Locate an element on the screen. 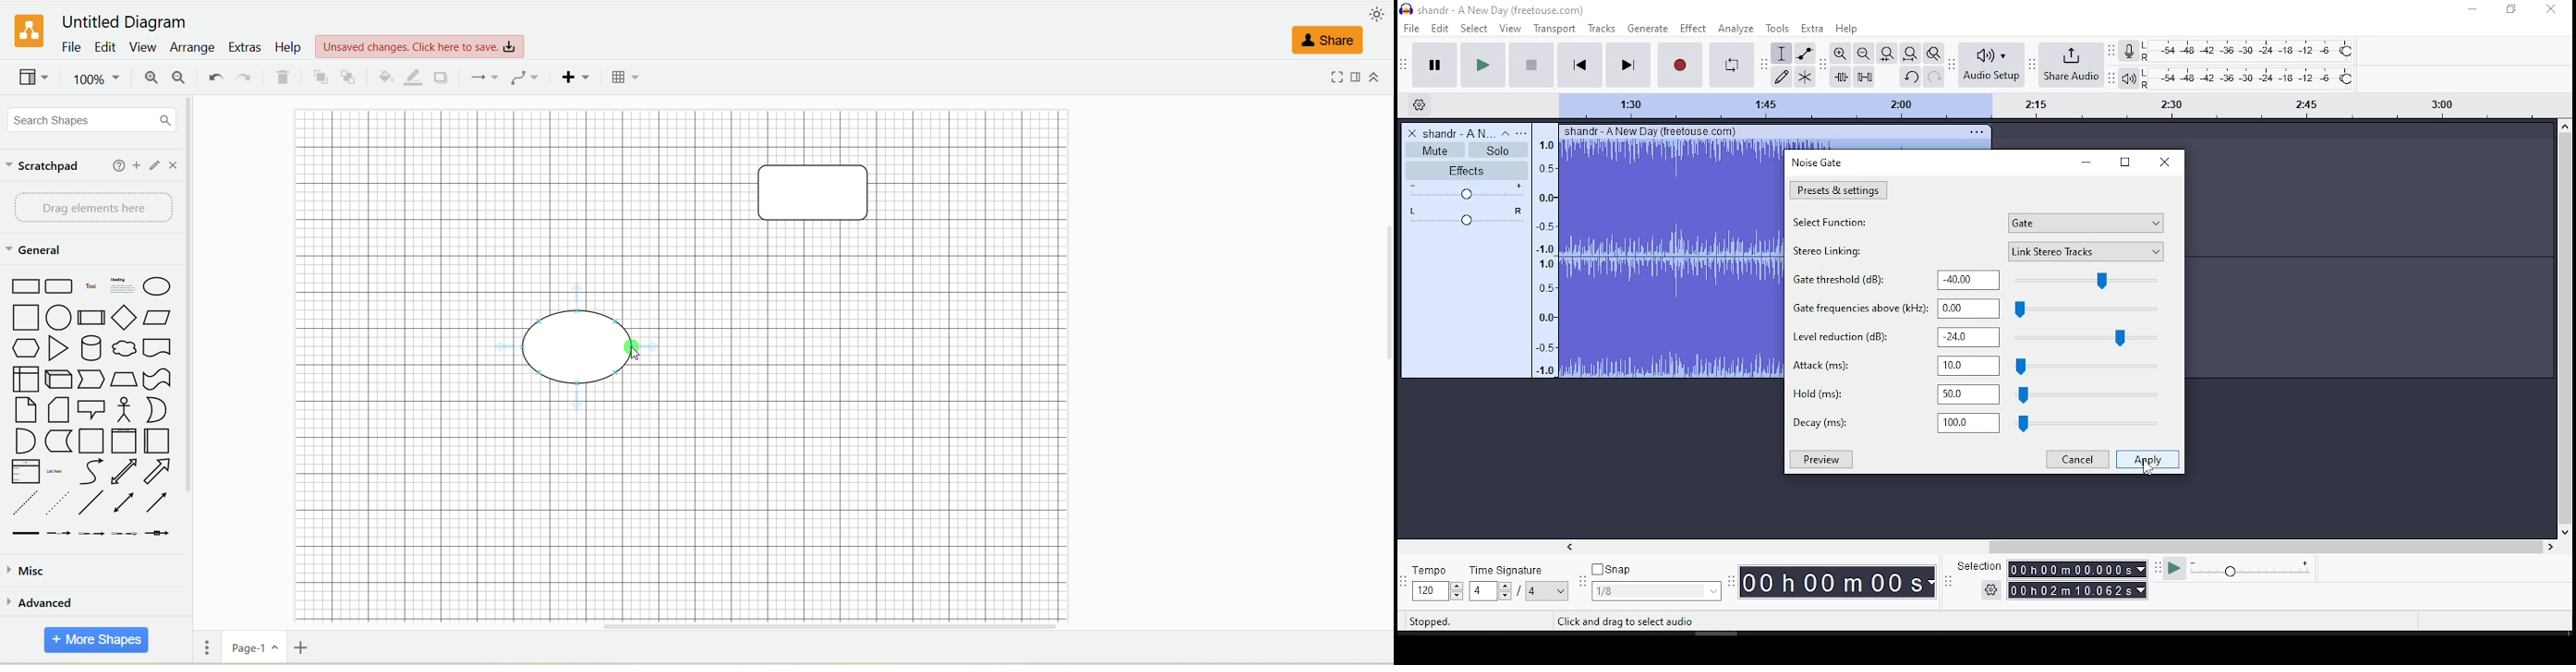  edit is located at coordinates (107, 49).